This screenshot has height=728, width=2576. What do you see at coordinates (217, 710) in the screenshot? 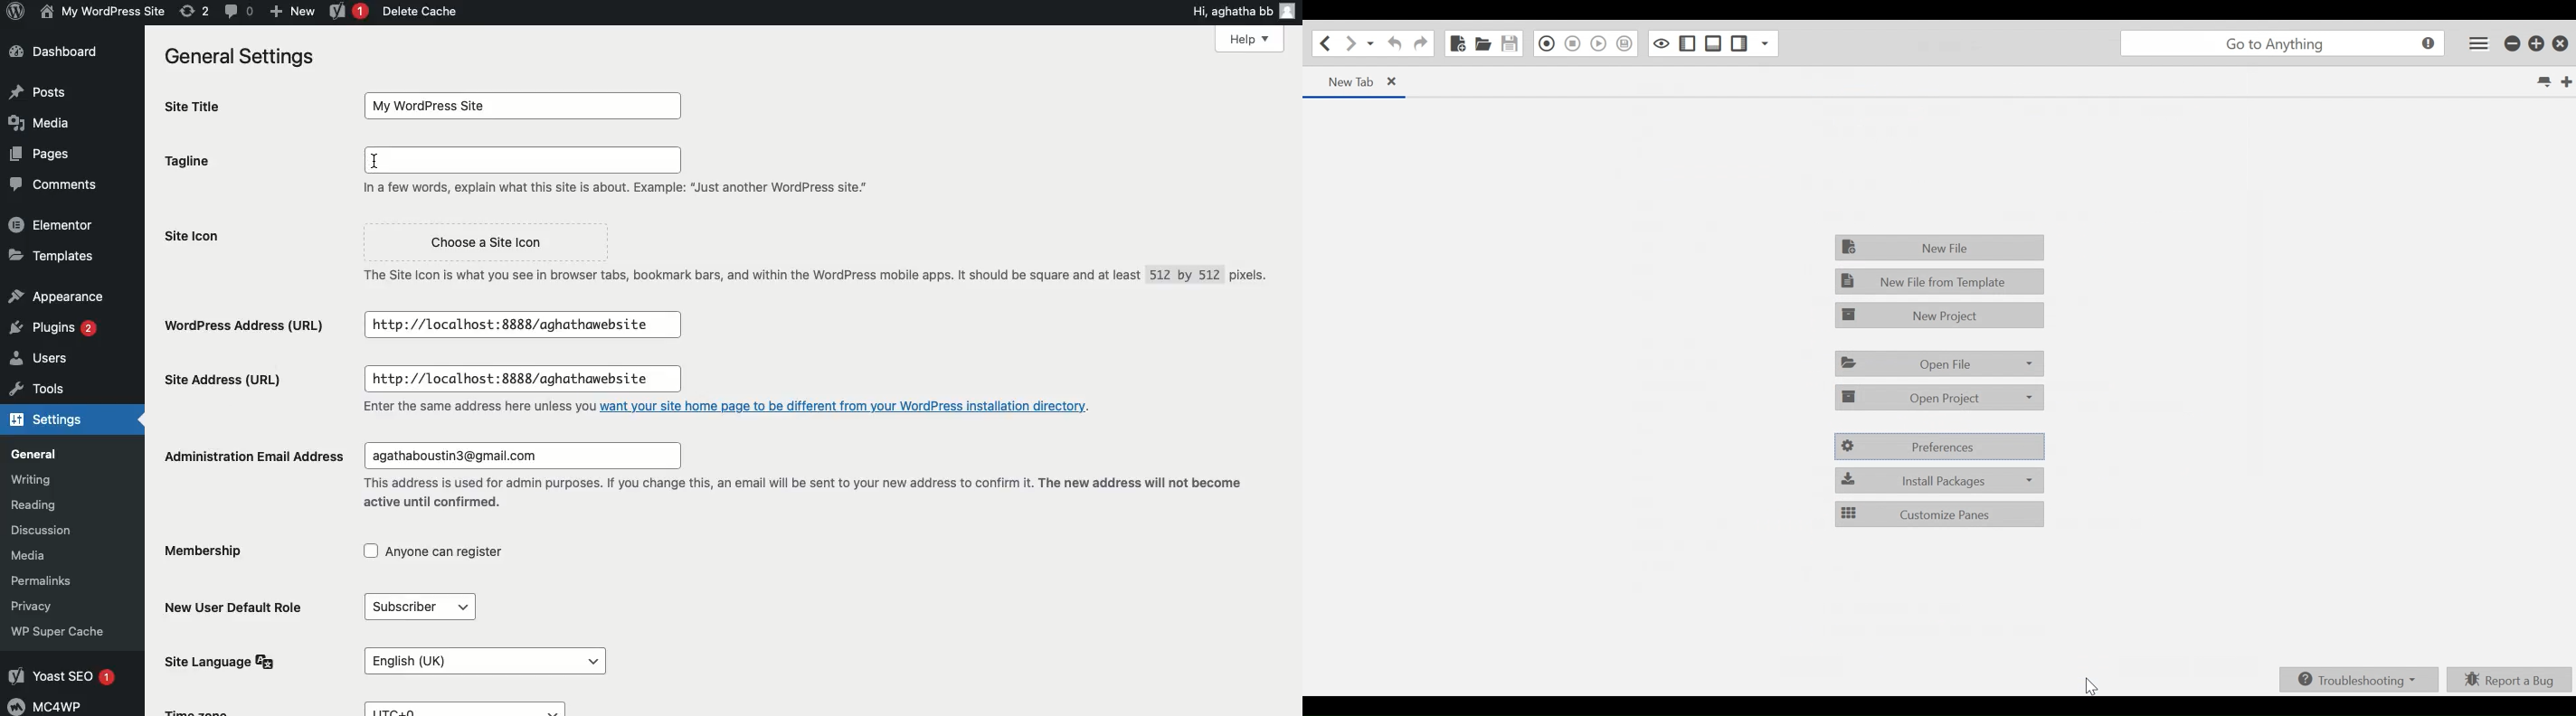
I see `Time zone` at bounding box center [217, 710].